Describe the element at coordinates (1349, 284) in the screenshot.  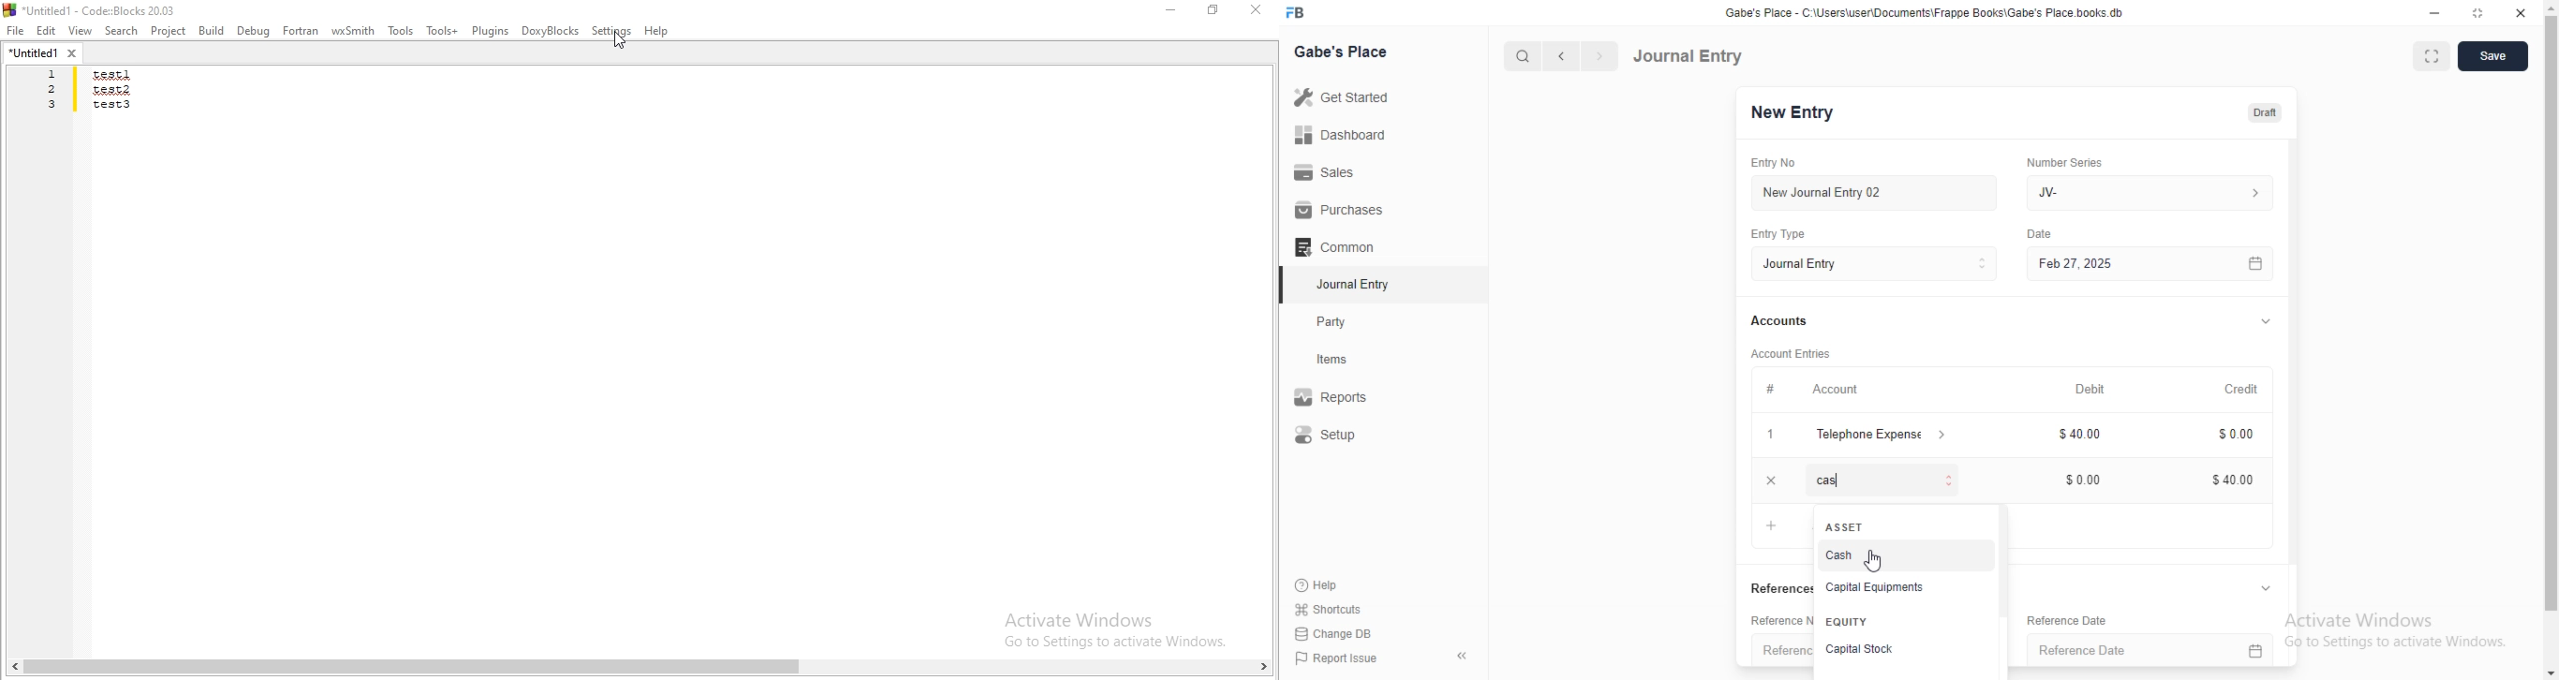
I see `Journal Entry` at that location.